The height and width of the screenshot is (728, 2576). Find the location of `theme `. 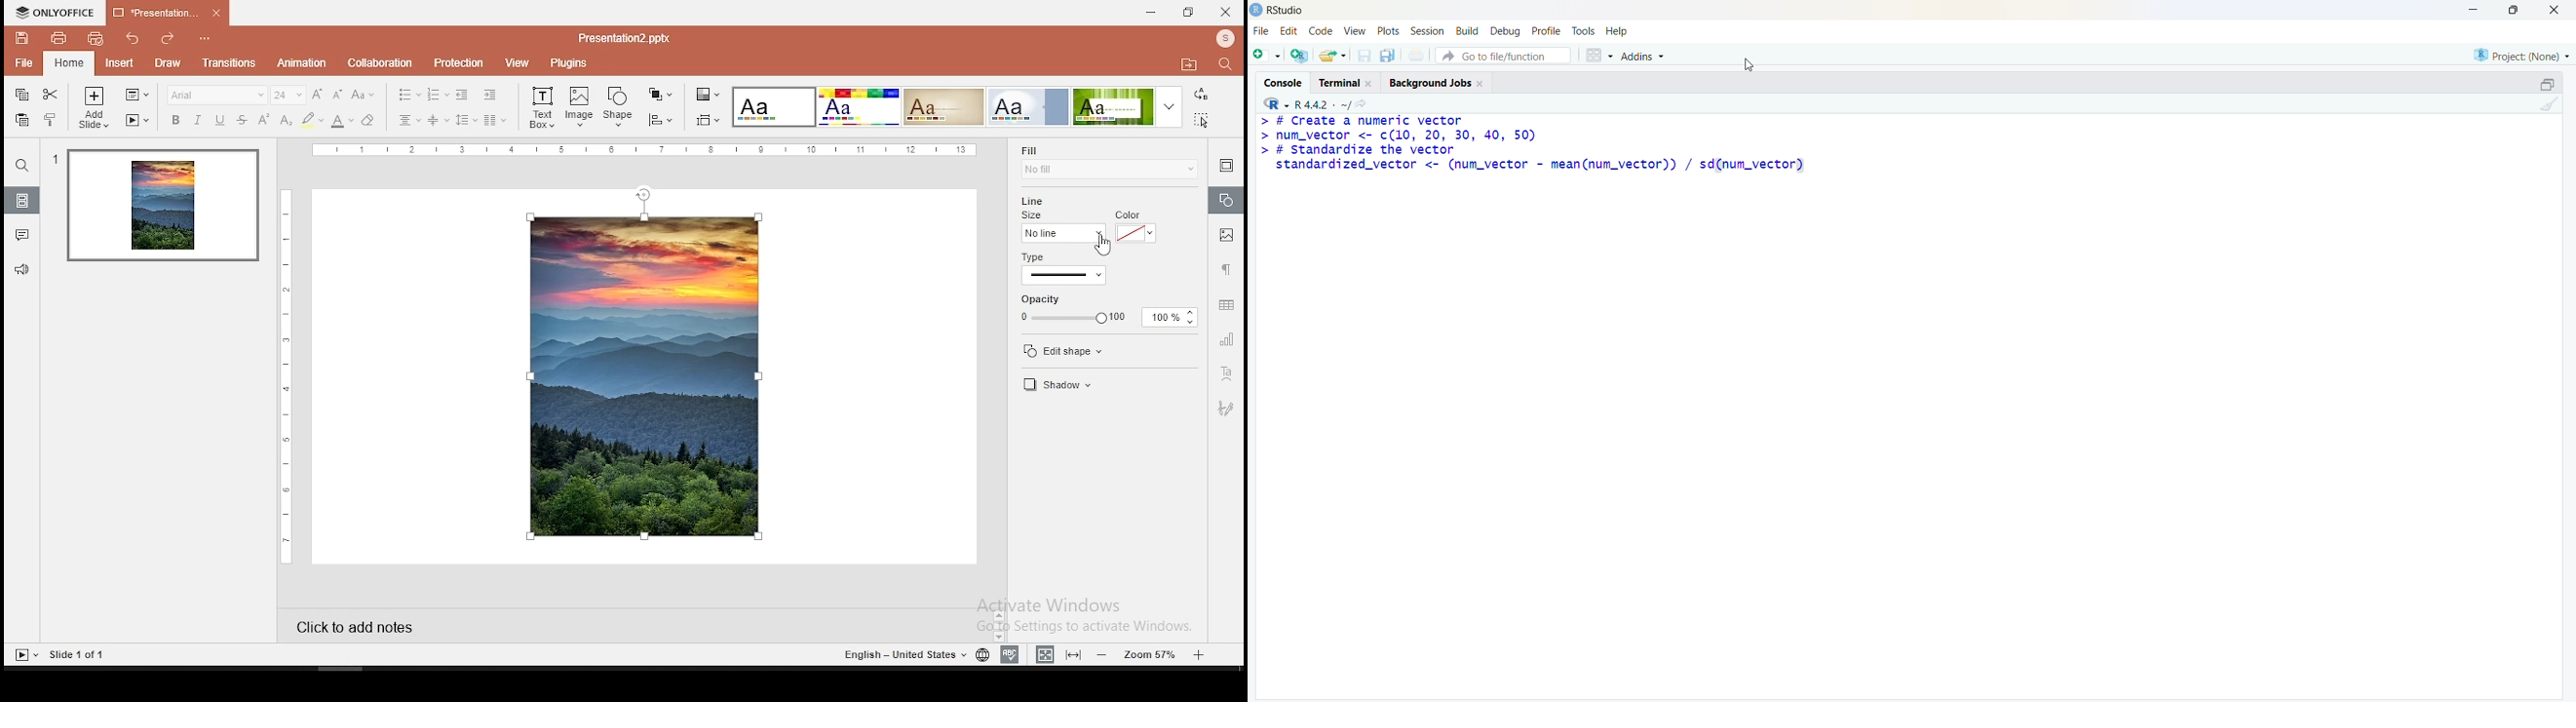

theme  is located at coordinates (1029, 106).